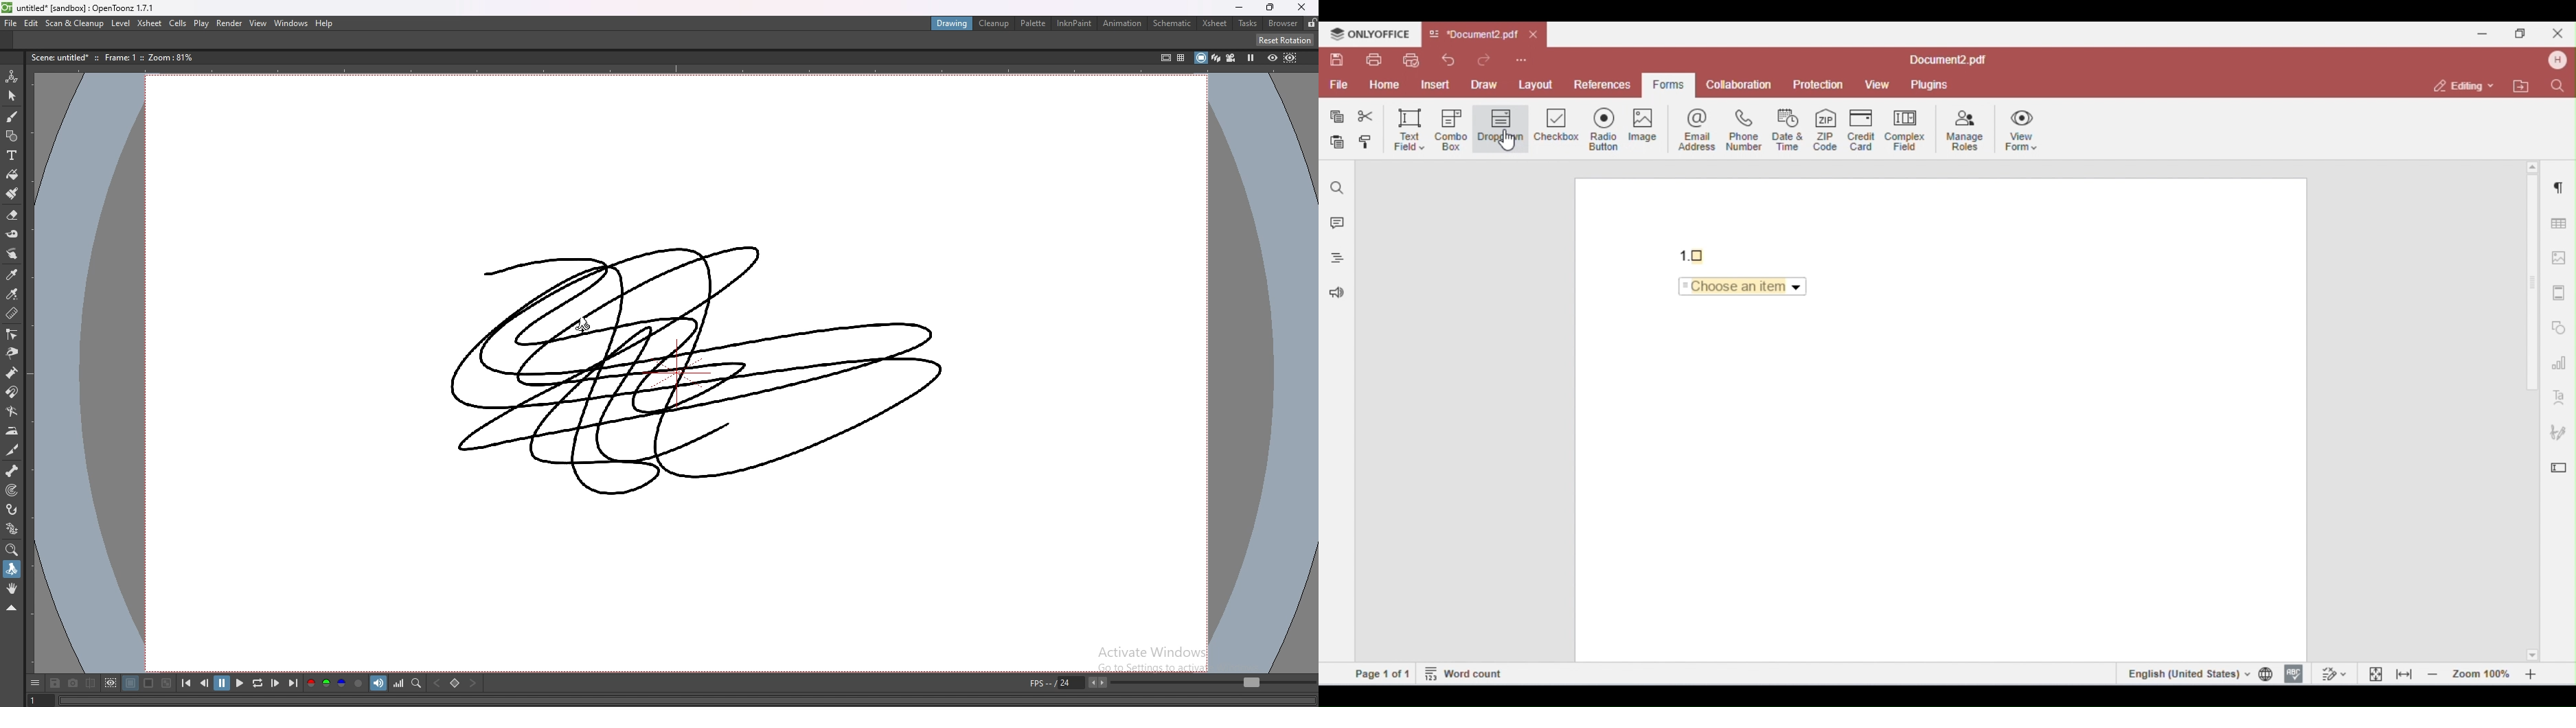  What do you see at coordinates (229, 23) in the screenshot?
I see `render` at bounding box center [229, 23].